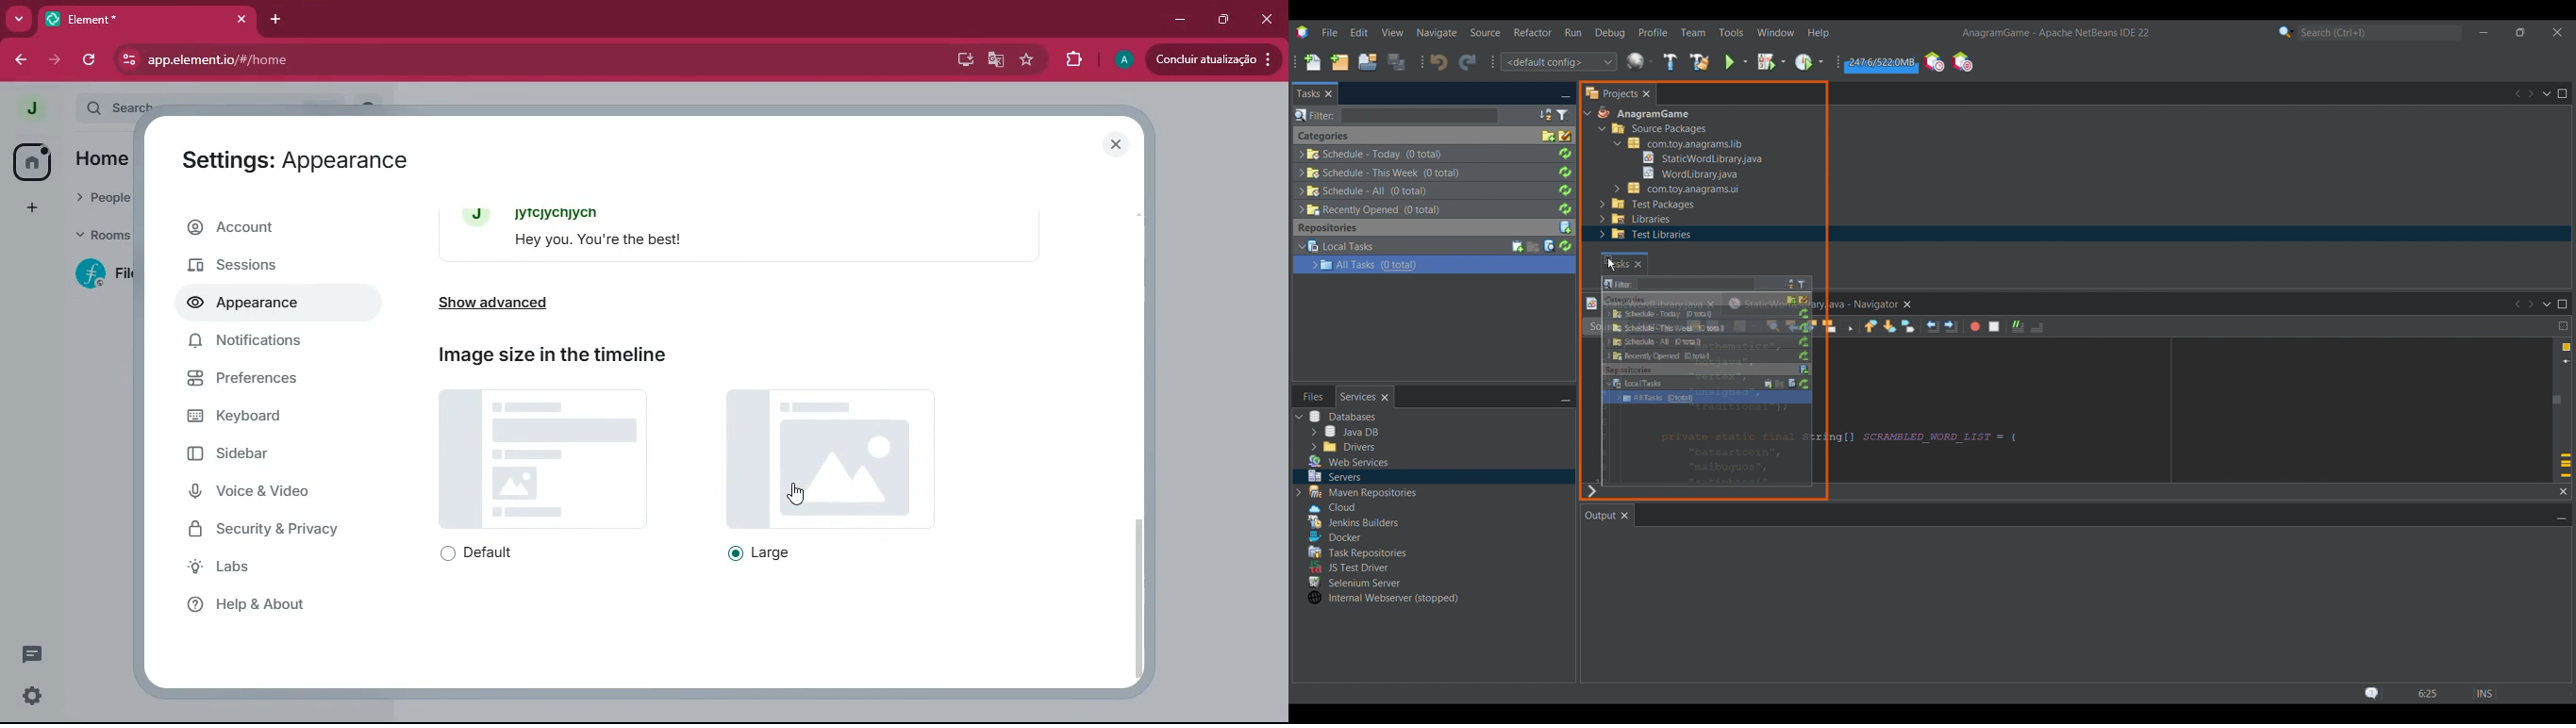 This screenshot has width=2576, height=728. I want to click on sidebar, so click(270, 458).